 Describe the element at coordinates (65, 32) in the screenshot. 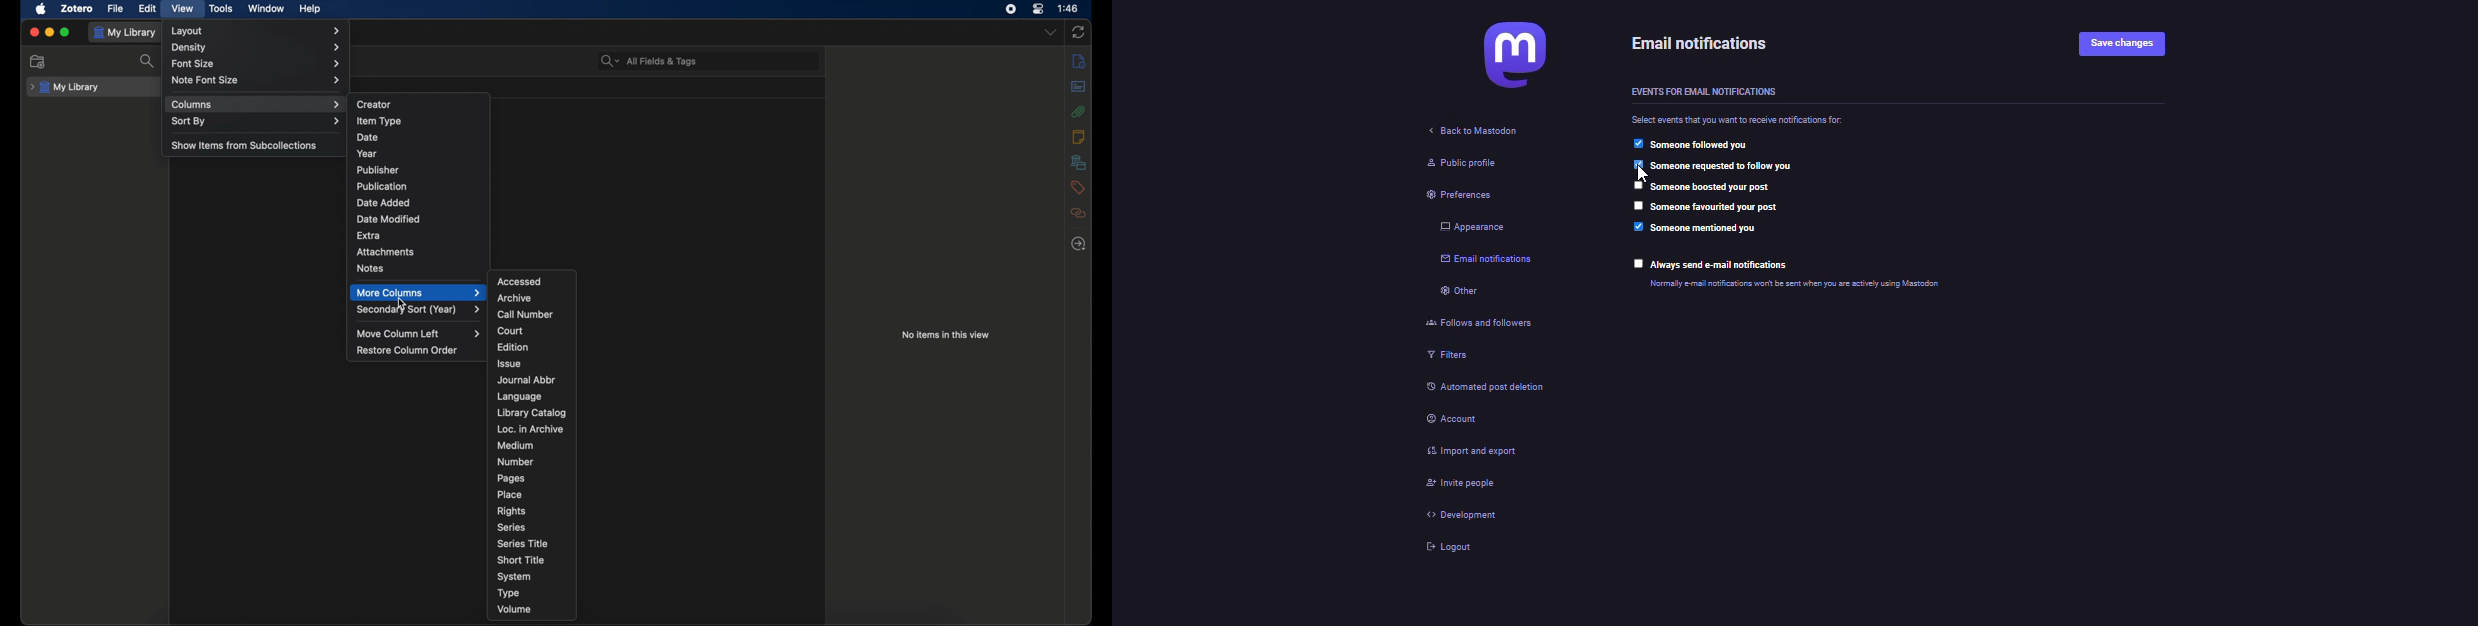

I see `maximize` at that location.